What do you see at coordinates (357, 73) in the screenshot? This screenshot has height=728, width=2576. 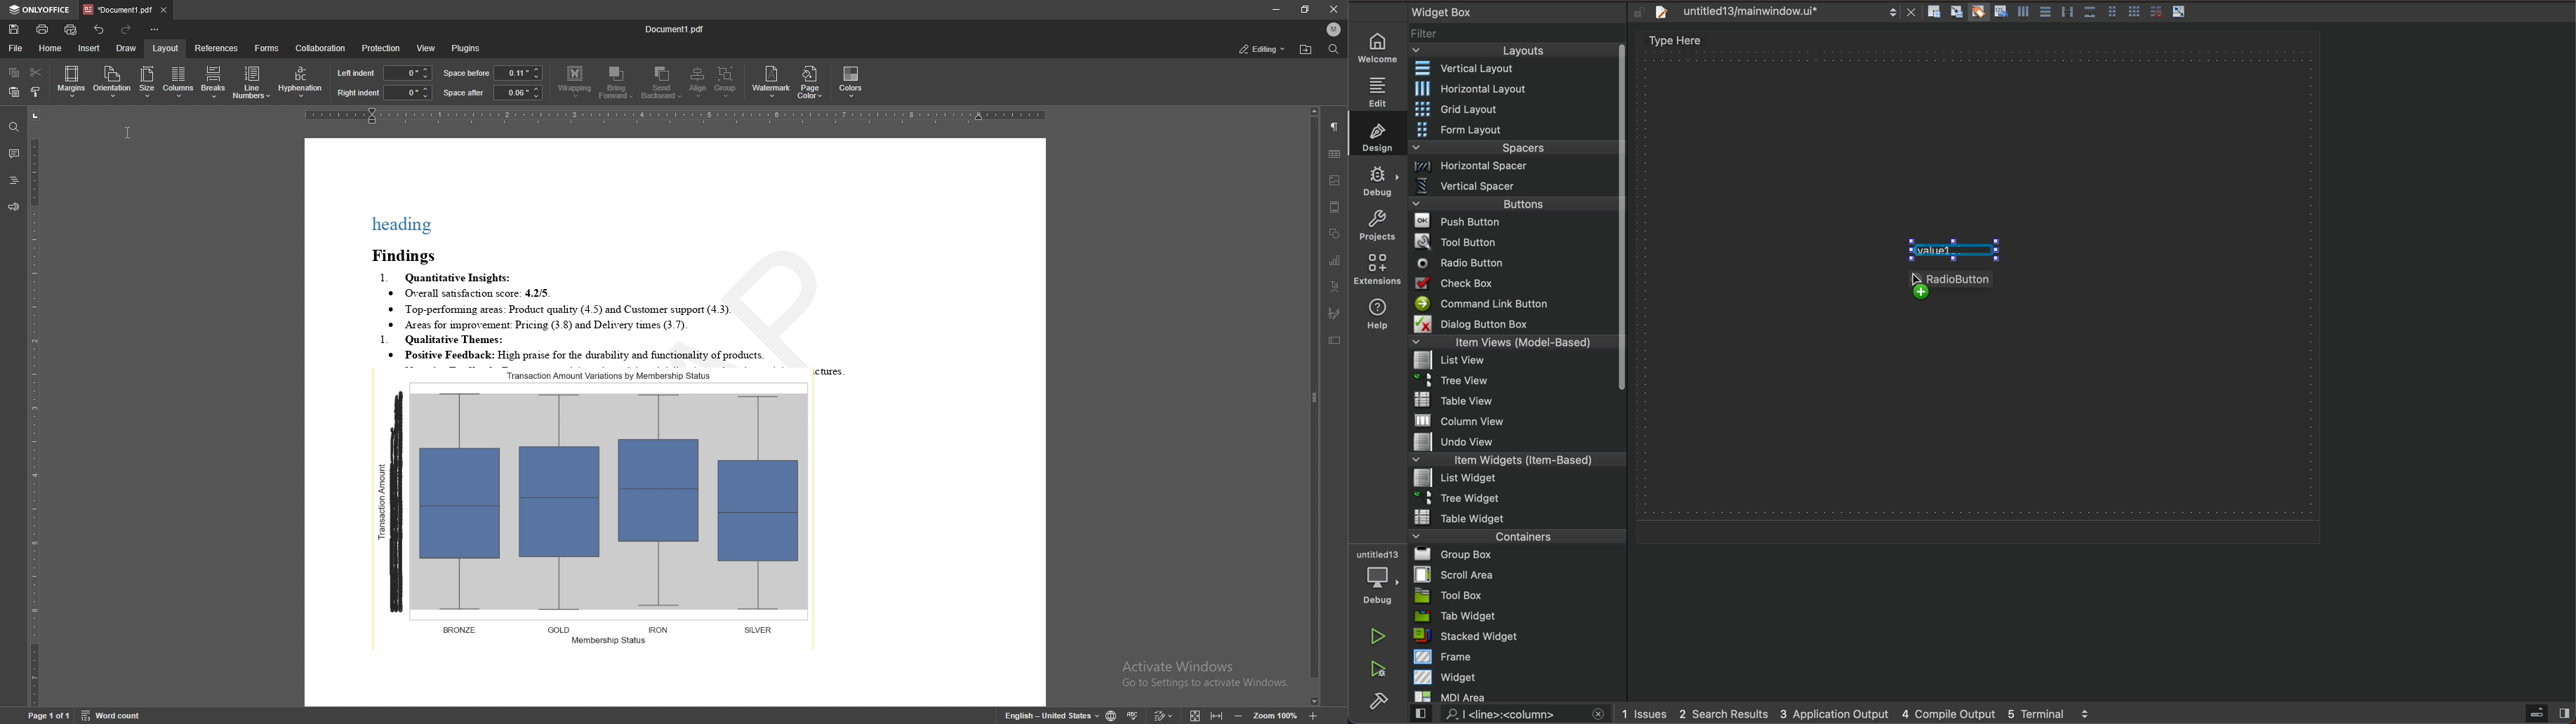 I see `left indent` at bounding box center [357, 73].